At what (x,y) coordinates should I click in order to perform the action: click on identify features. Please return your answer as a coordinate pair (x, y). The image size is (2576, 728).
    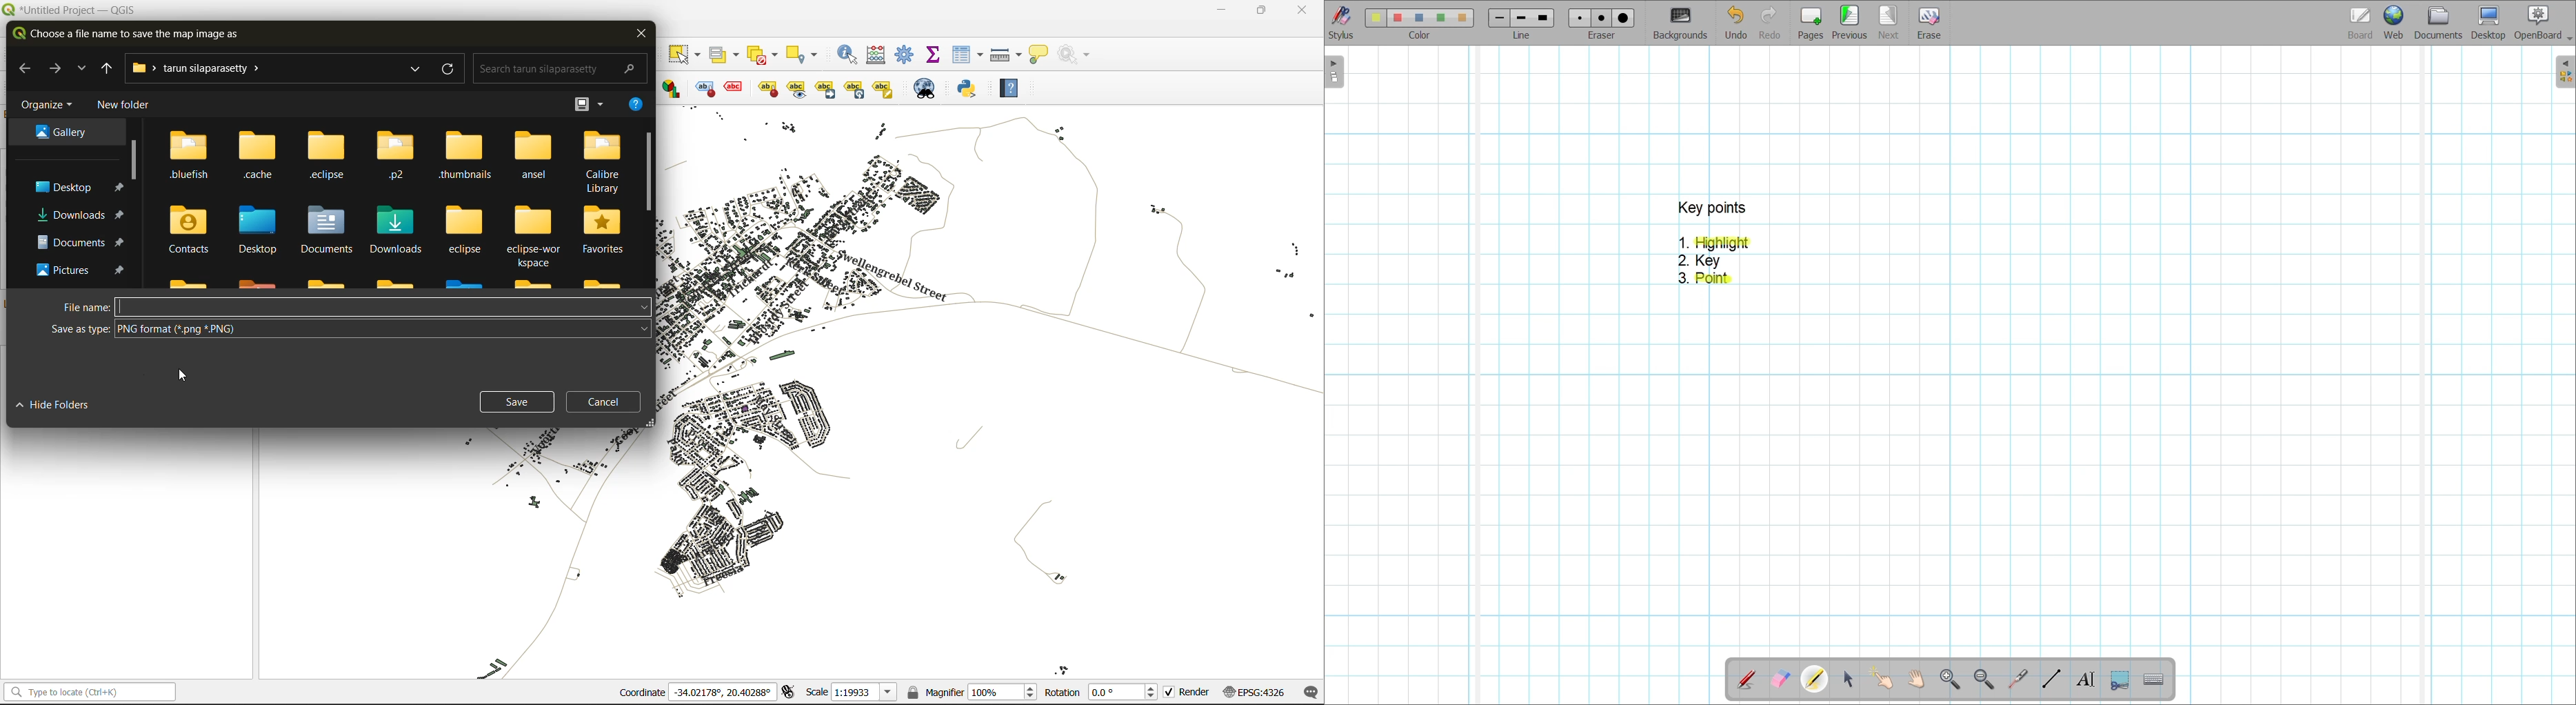
    Looking at the image, I should click on (849, 54).